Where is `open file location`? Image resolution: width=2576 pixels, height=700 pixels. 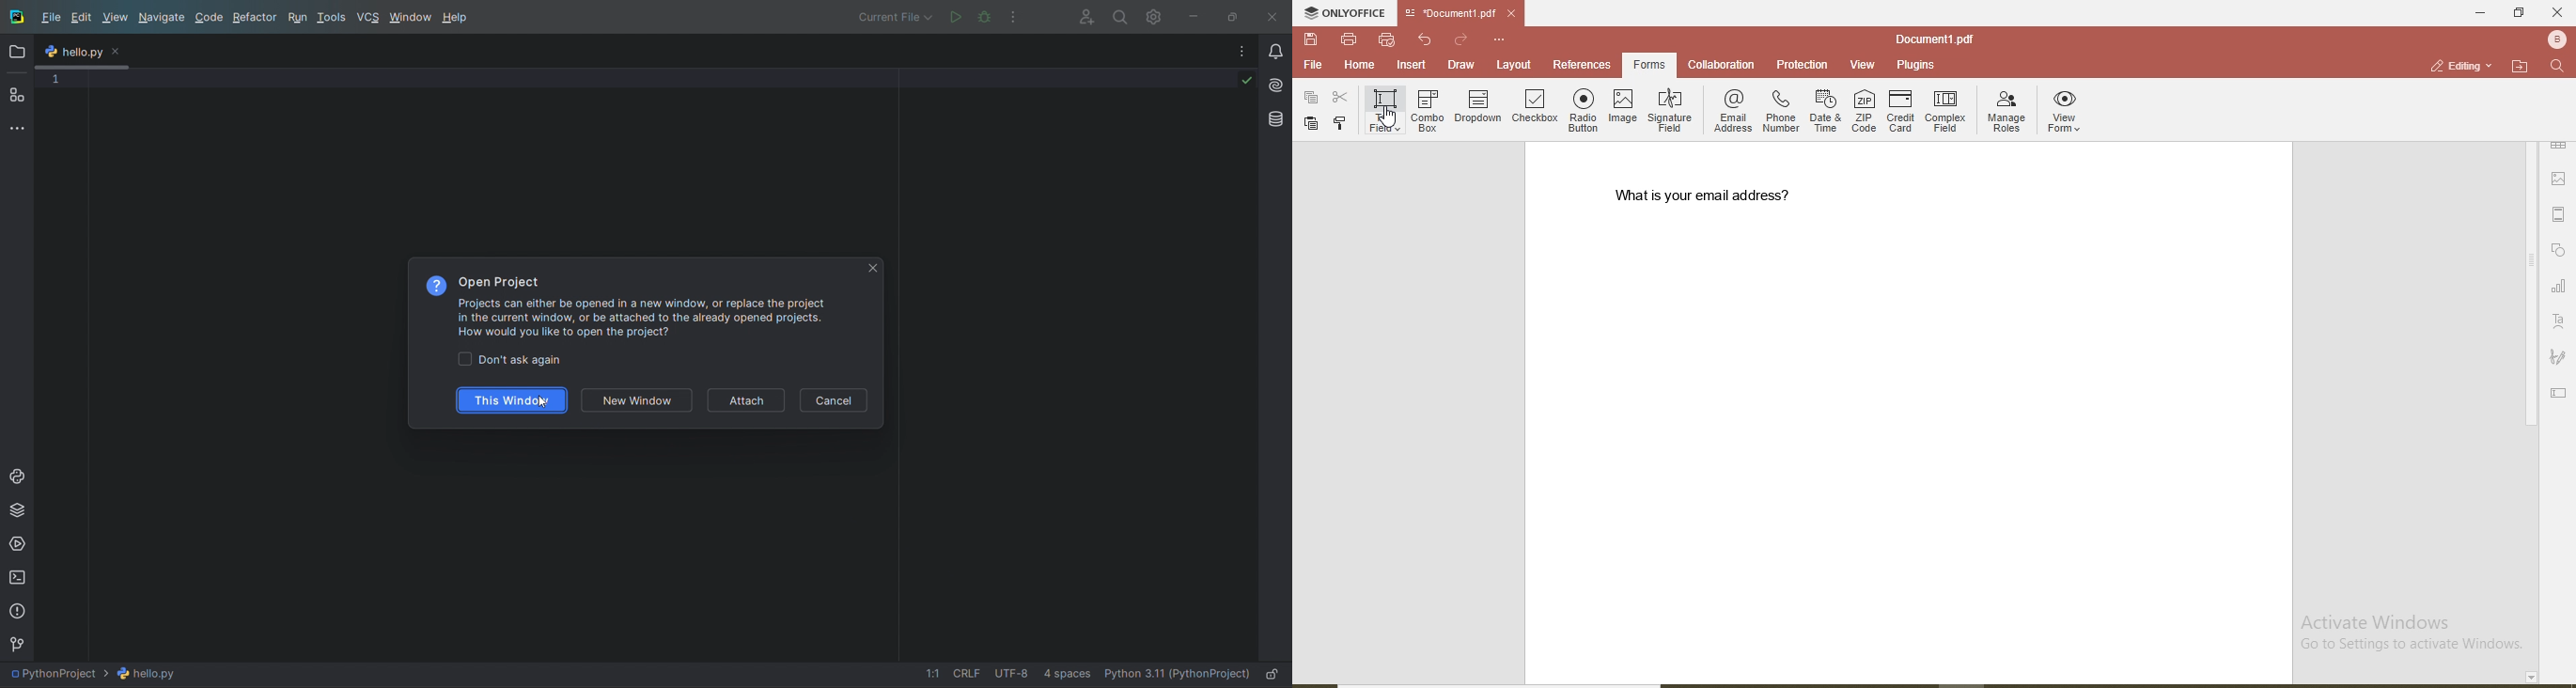
open file location is located at coordinates (2520, 66).